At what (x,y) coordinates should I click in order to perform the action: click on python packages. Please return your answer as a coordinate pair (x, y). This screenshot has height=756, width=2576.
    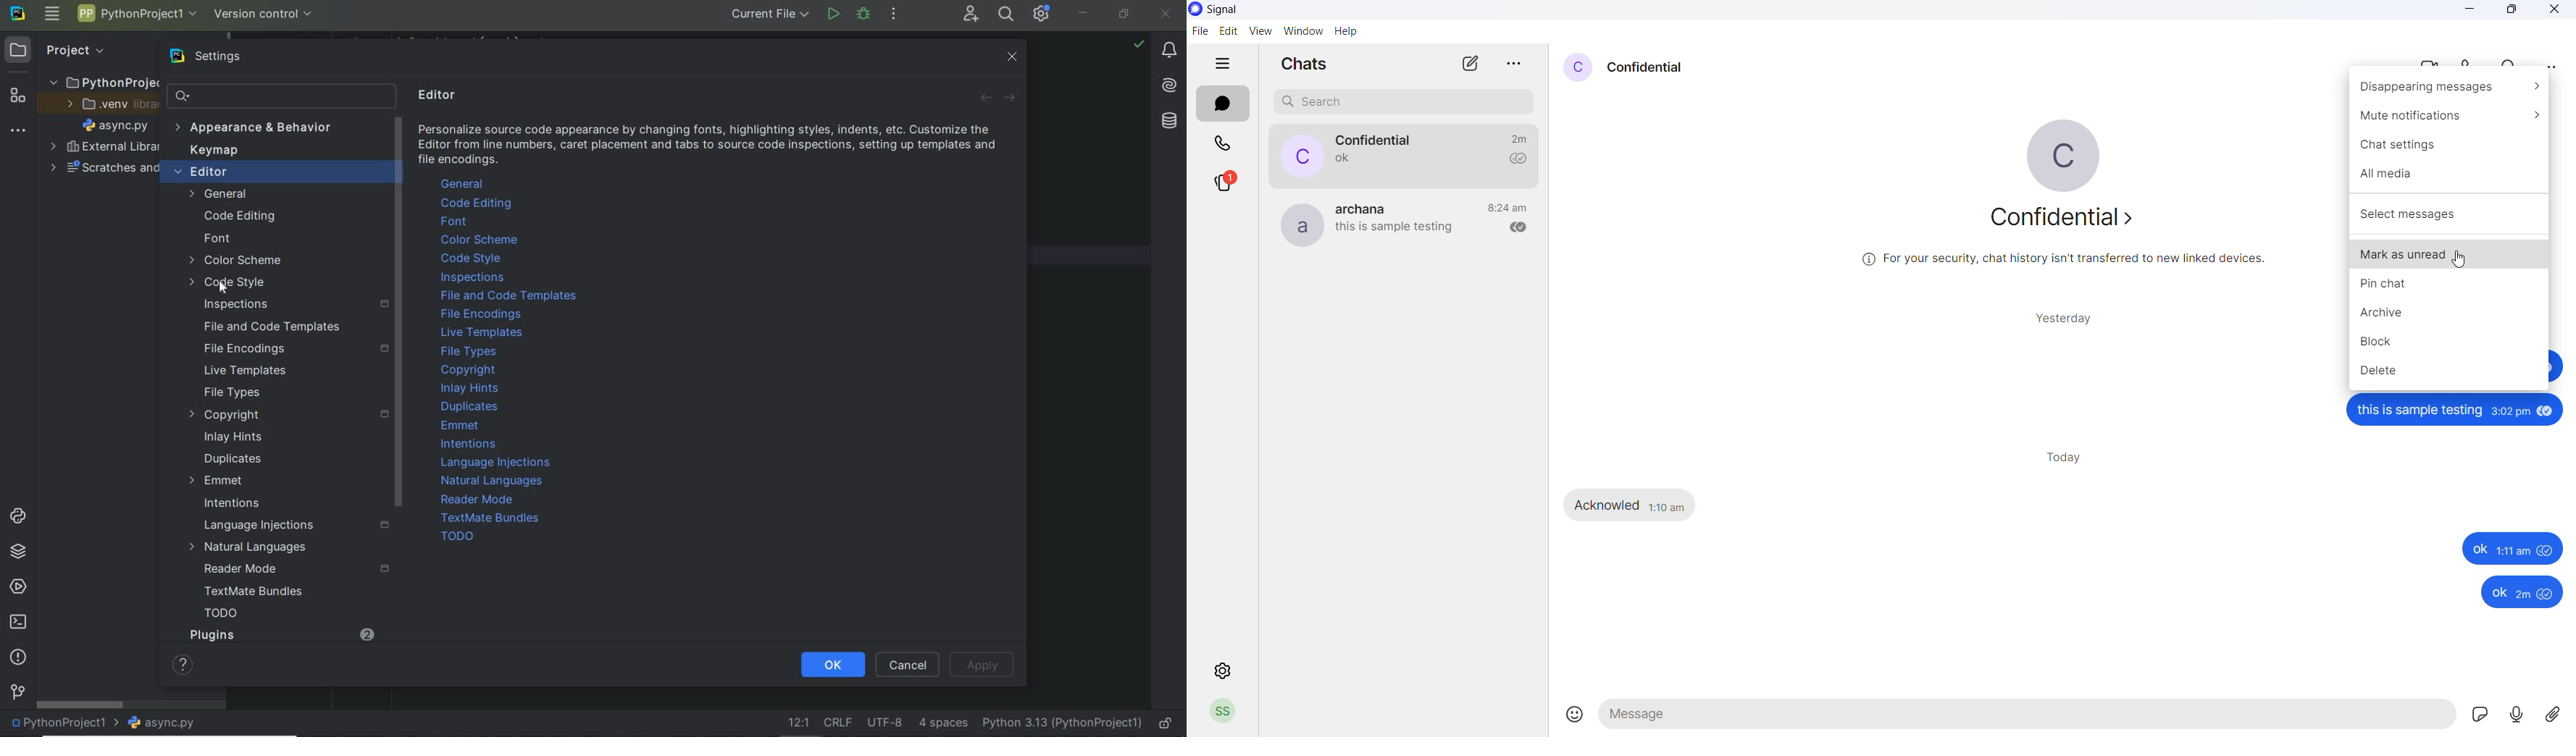
    Looking at the image, I should click on (18, 553).